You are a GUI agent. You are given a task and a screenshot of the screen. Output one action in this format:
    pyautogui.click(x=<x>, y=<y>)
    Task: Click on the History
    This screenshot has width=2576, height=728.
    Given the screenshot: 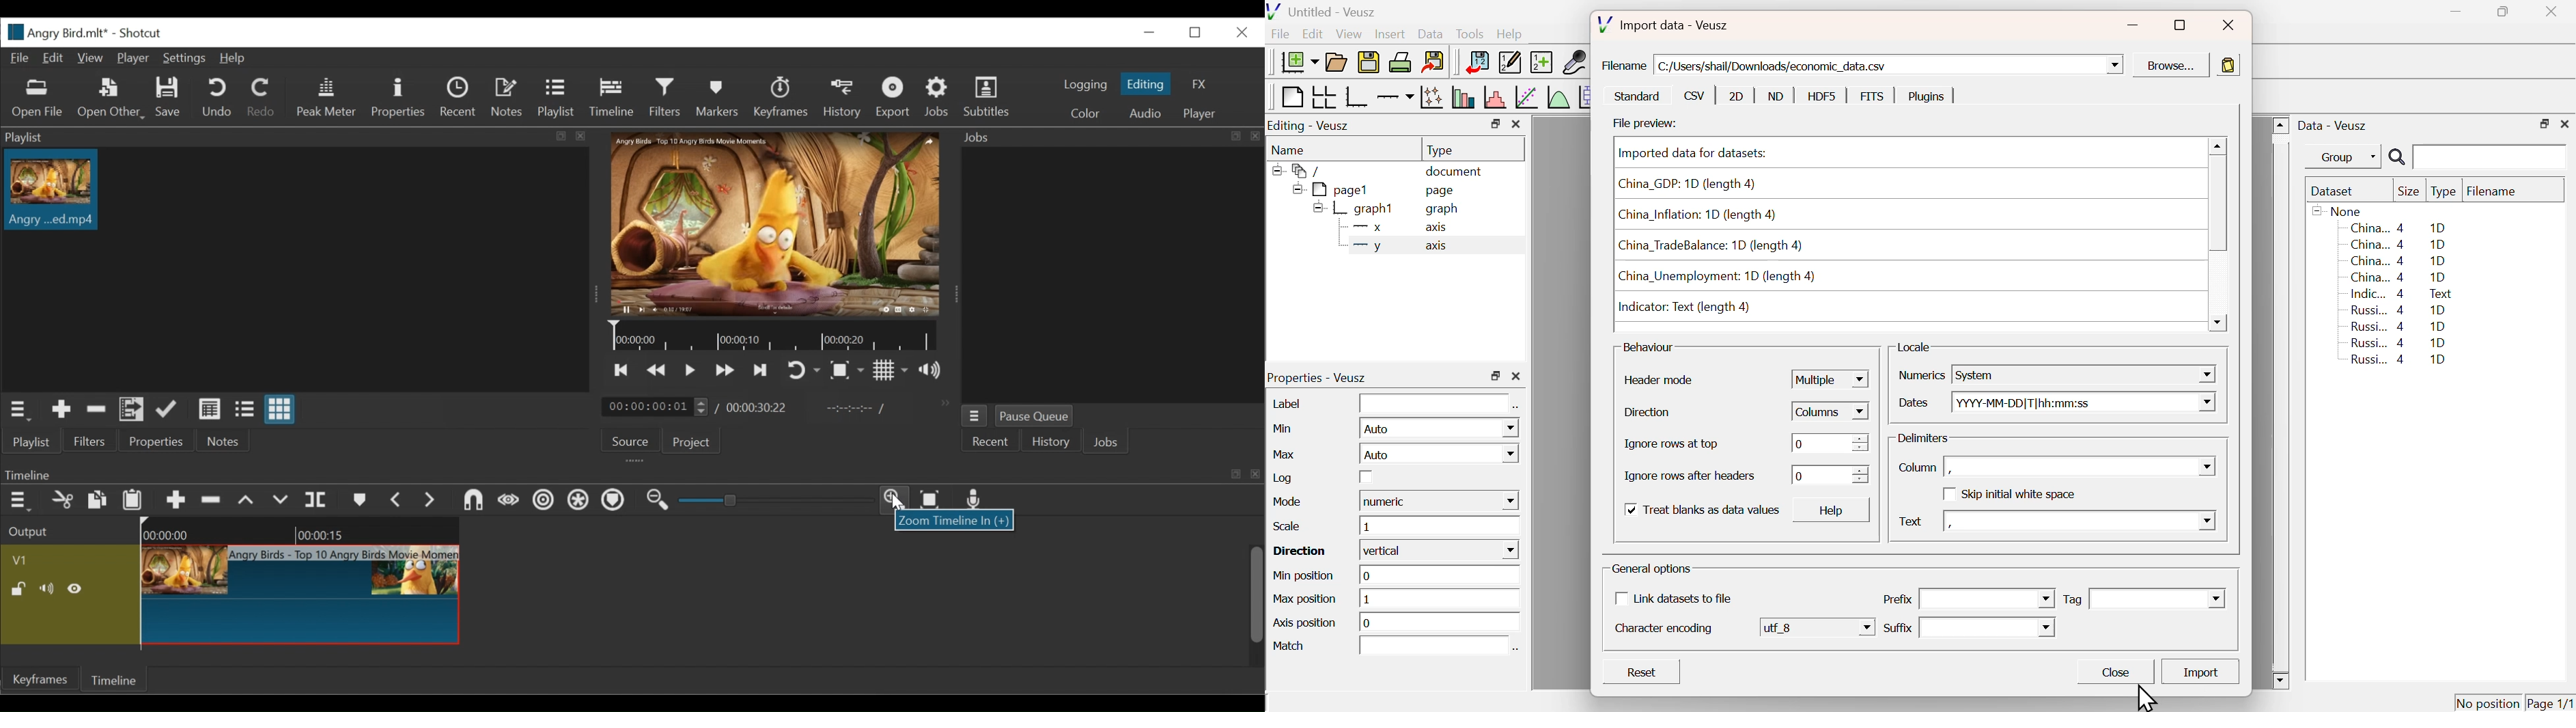 What is the action you would take?
    pyautogui.click(x=1050, y=440)
    